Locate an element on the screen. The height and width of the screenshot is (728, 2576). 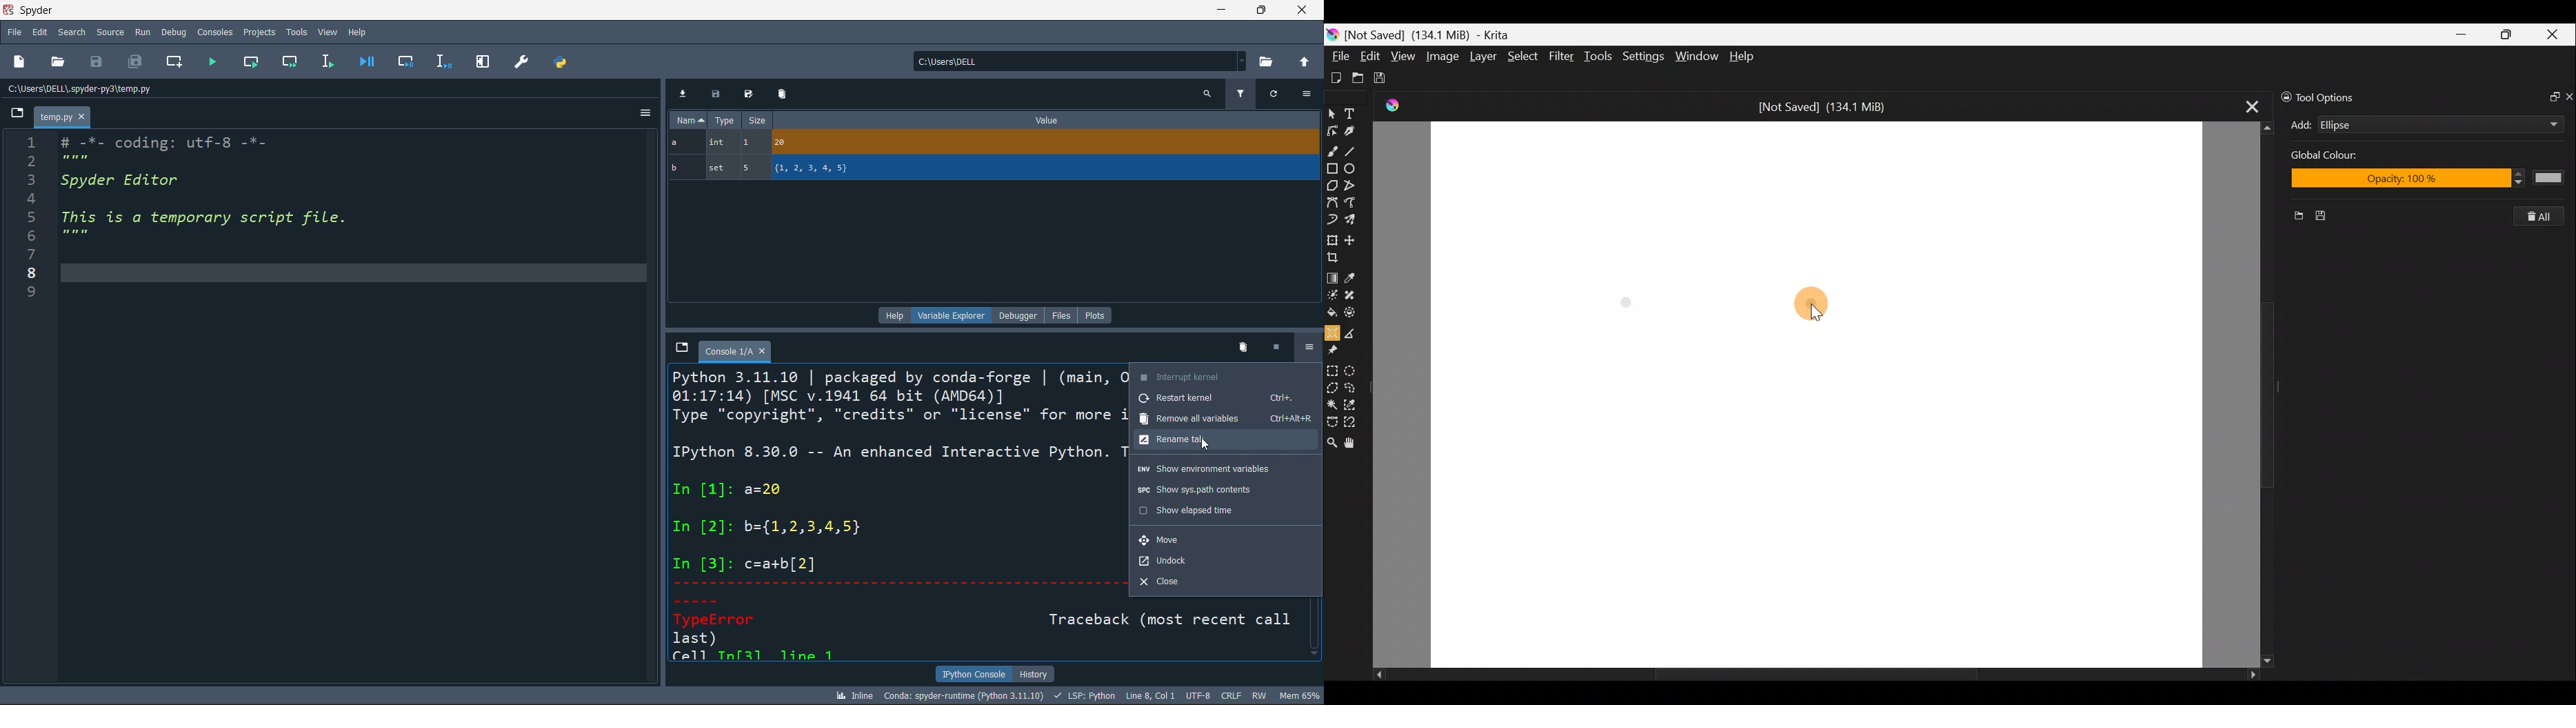
delete is located at coordinates (781, 93).